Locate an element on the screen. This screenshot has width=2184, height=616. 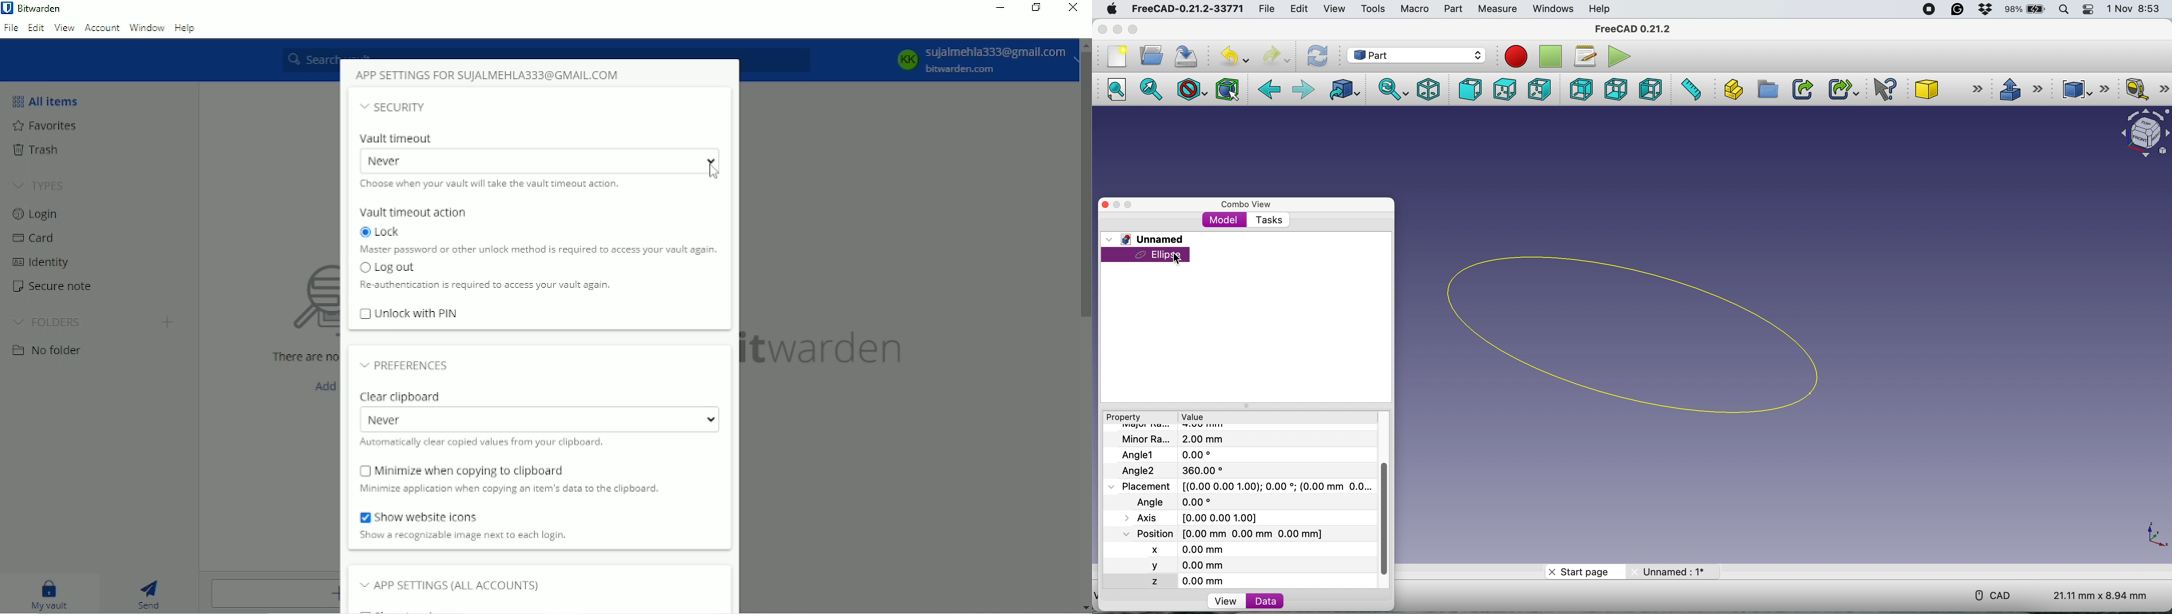
ellipse selected is located at coordinates (1148, 255).